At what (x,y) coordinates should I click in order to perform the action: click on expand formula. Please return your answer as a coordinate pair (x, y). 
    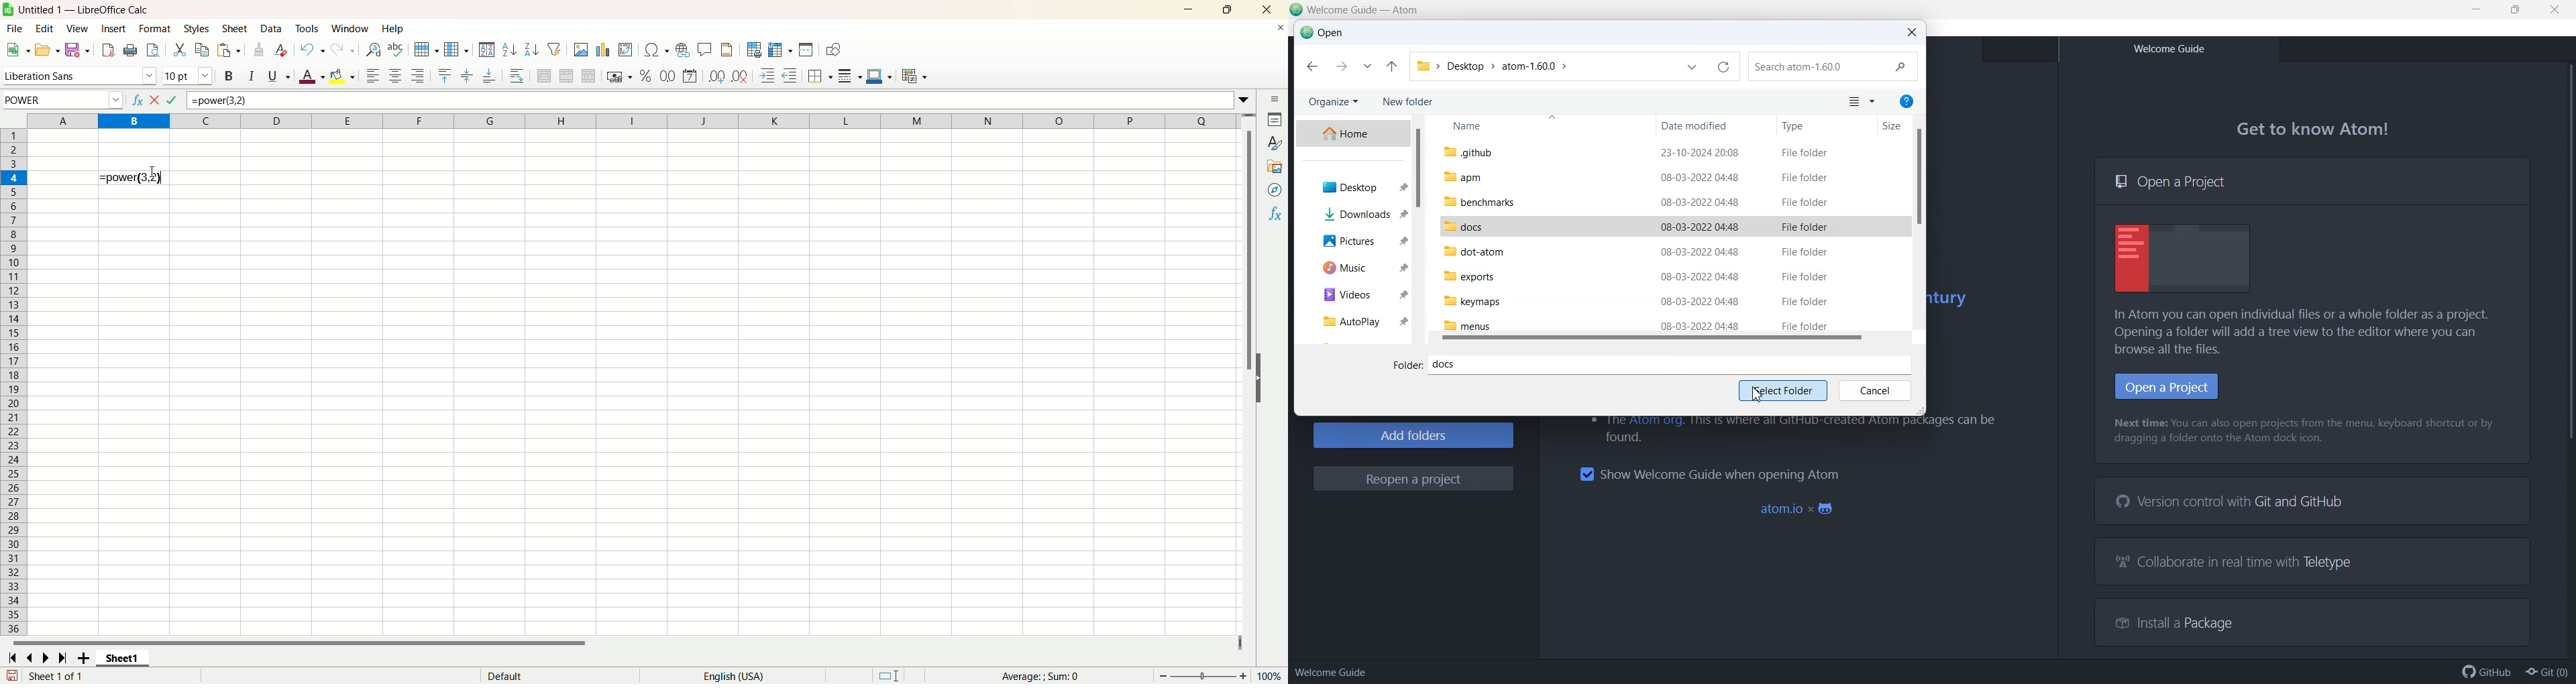
    Looking at the image, I should click on (1246, 97).